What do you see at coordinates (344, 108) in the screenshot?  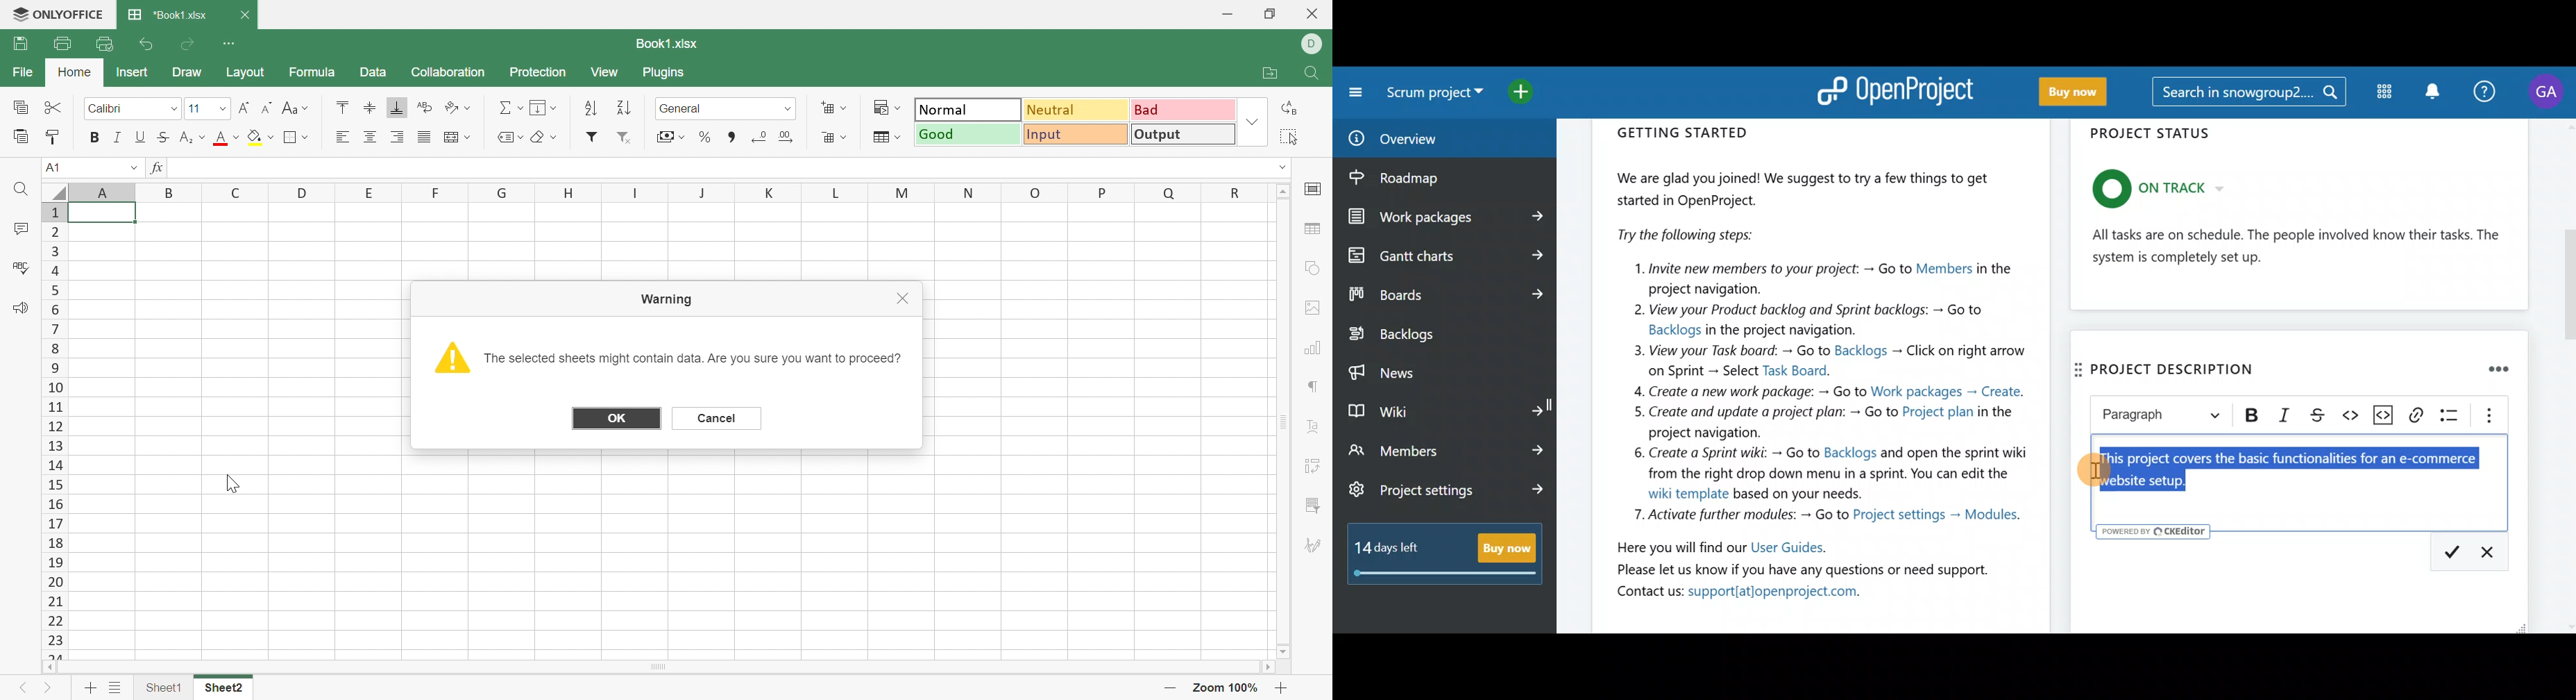 I see `Align Top` at bounding box center [344, 108].